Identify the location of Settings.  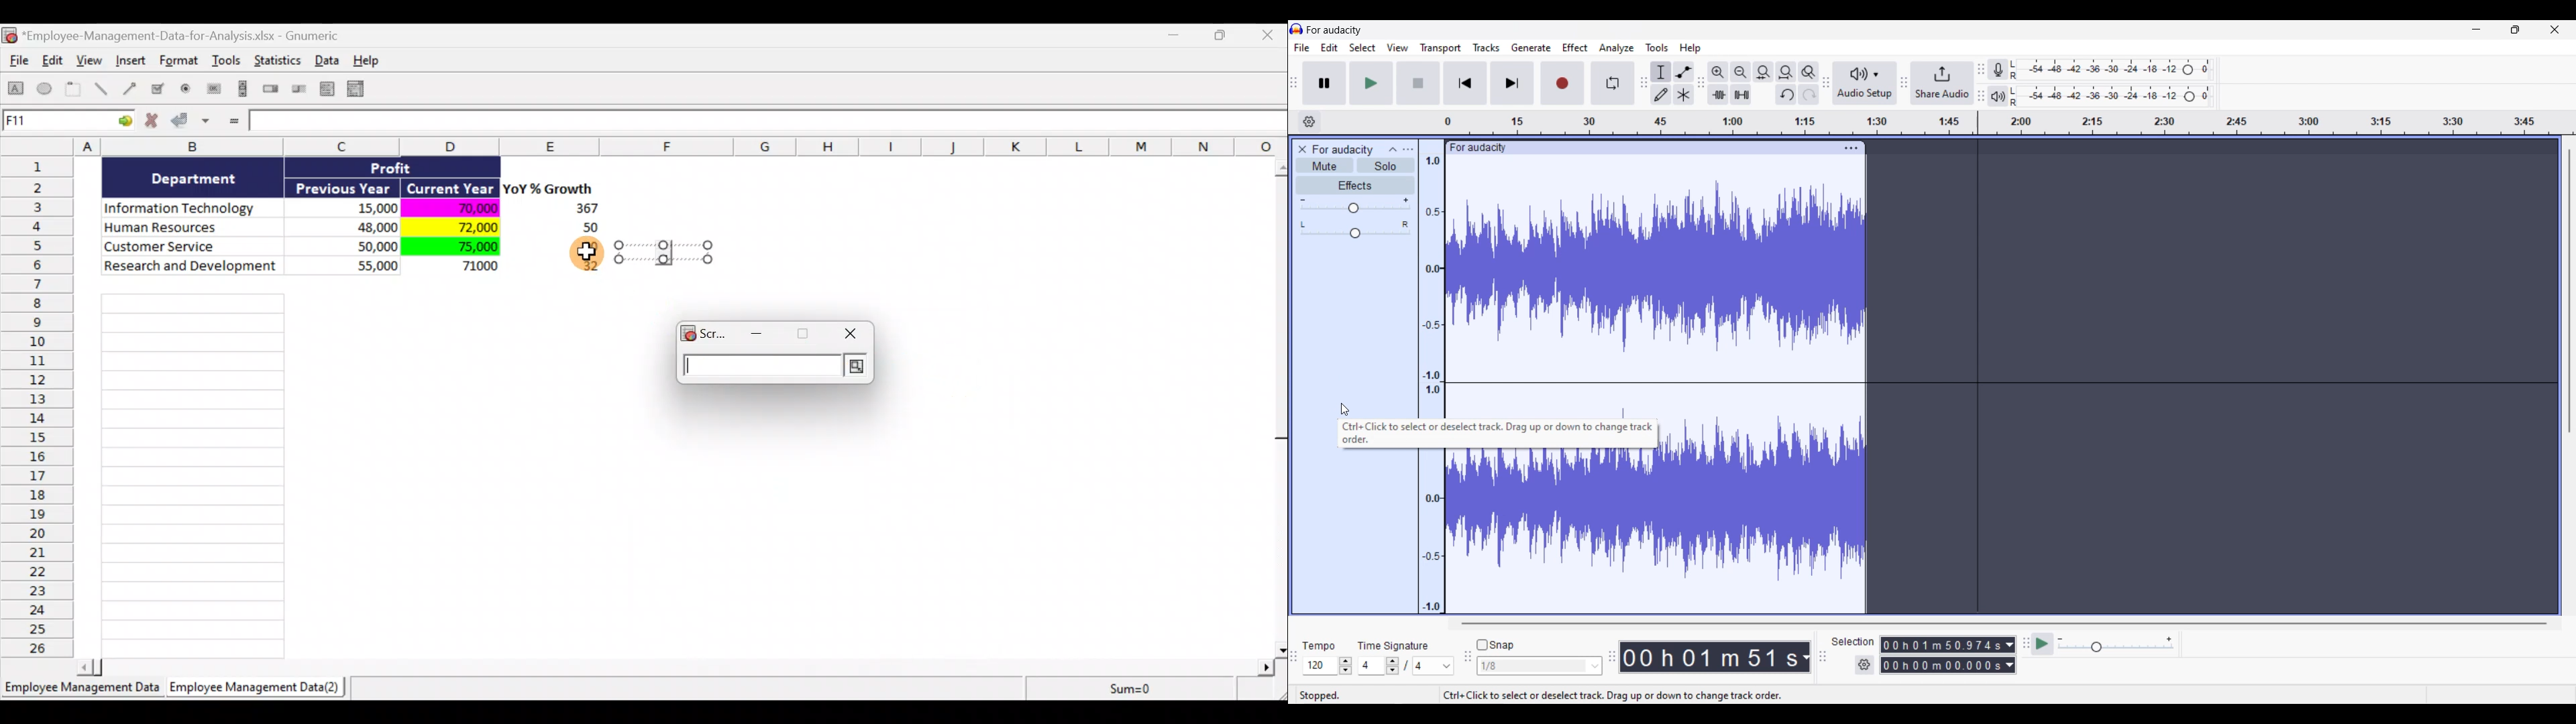
(1865, 665).